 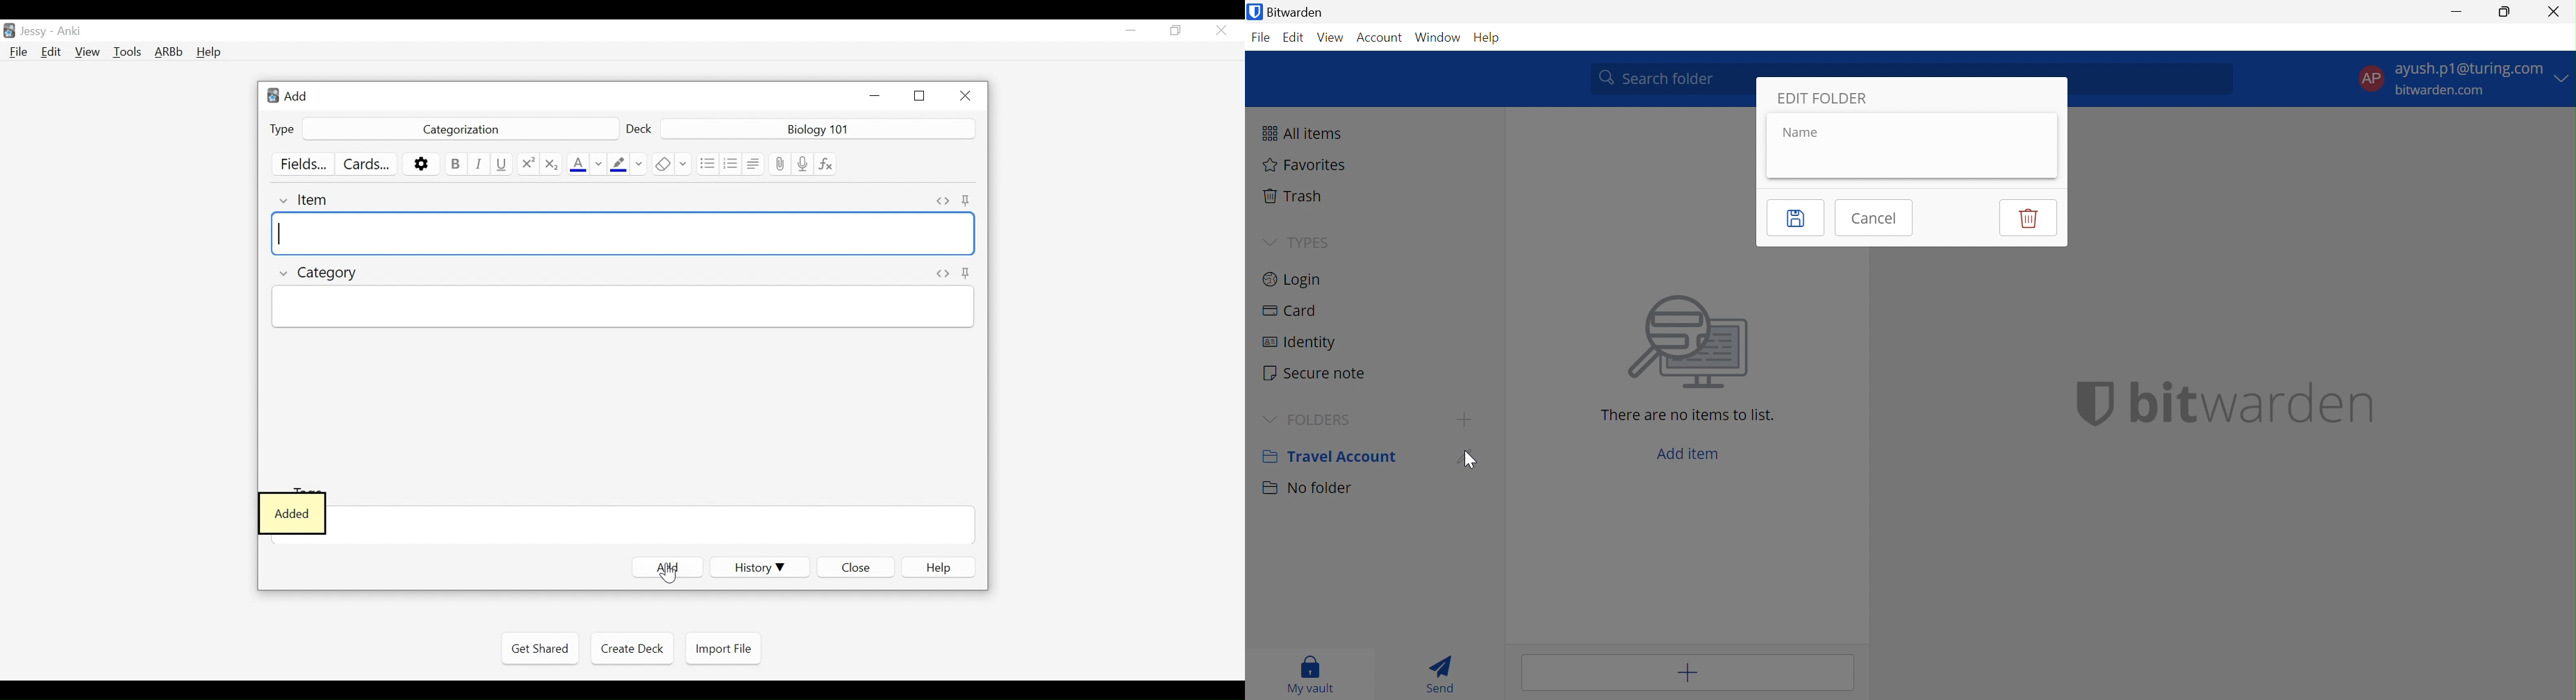 I want to click on View, so click(x=88, y=52).